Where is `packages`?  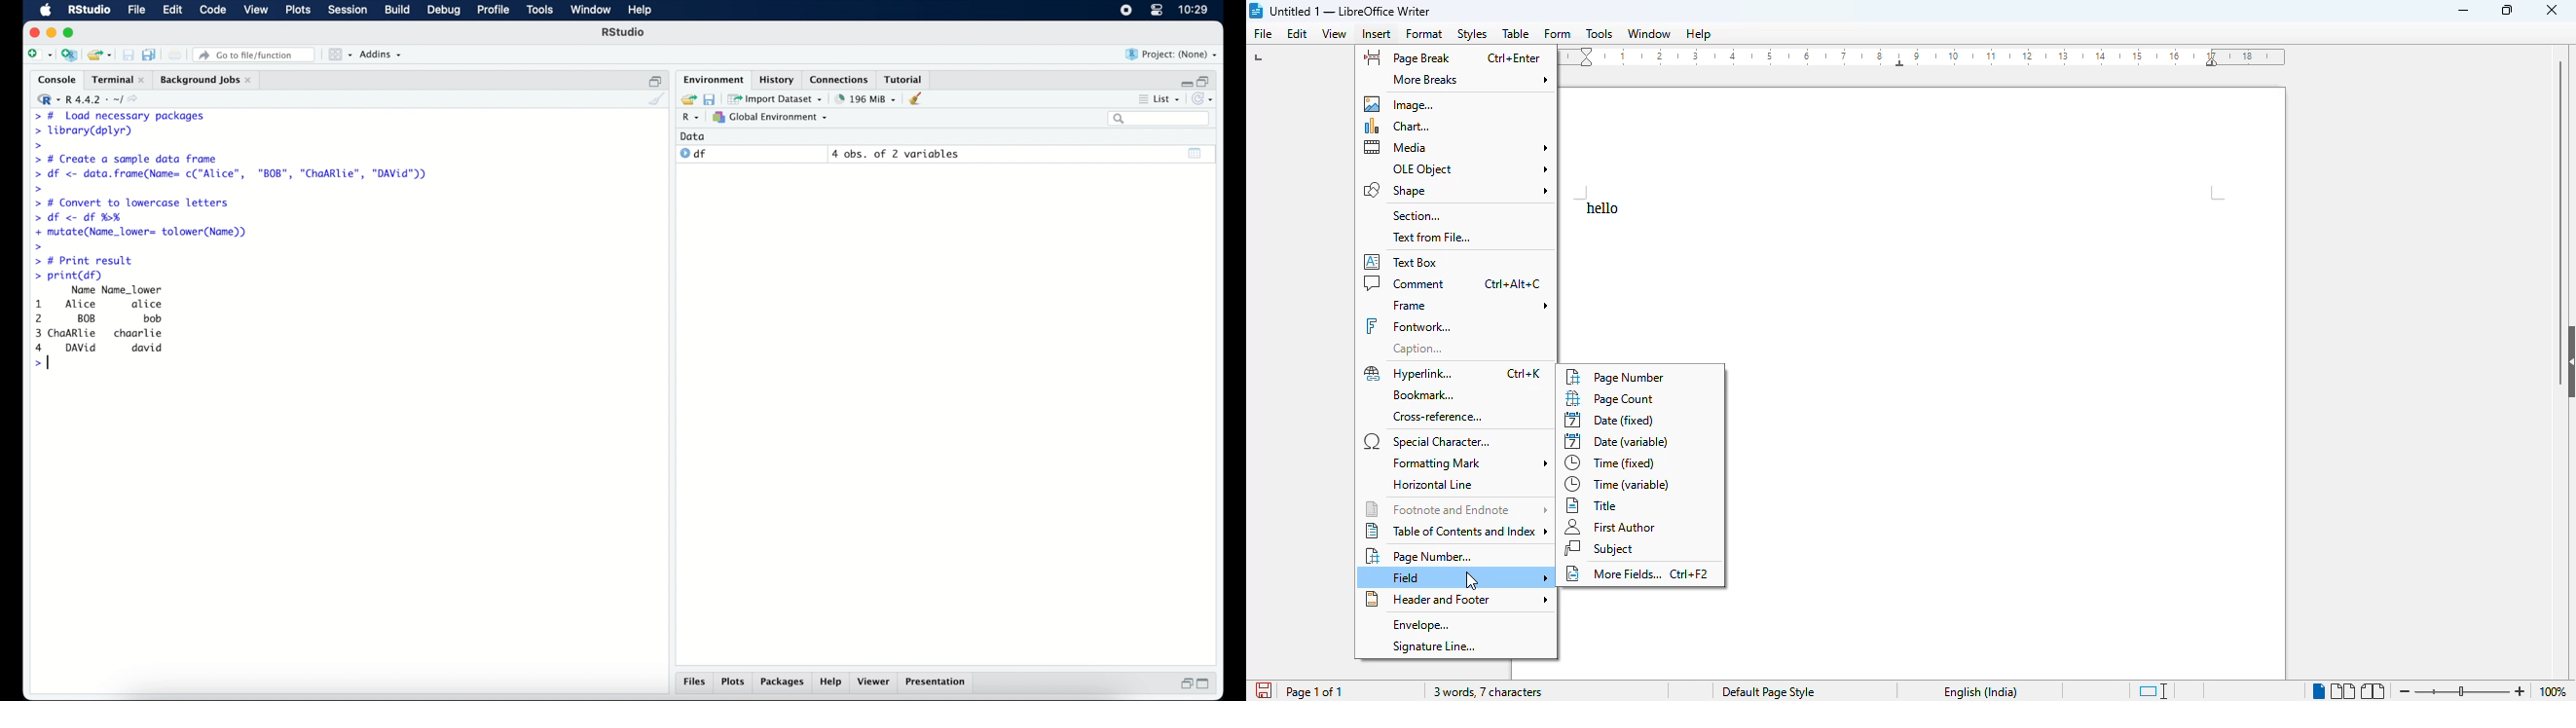
packages is located at coordinates (783, 683).